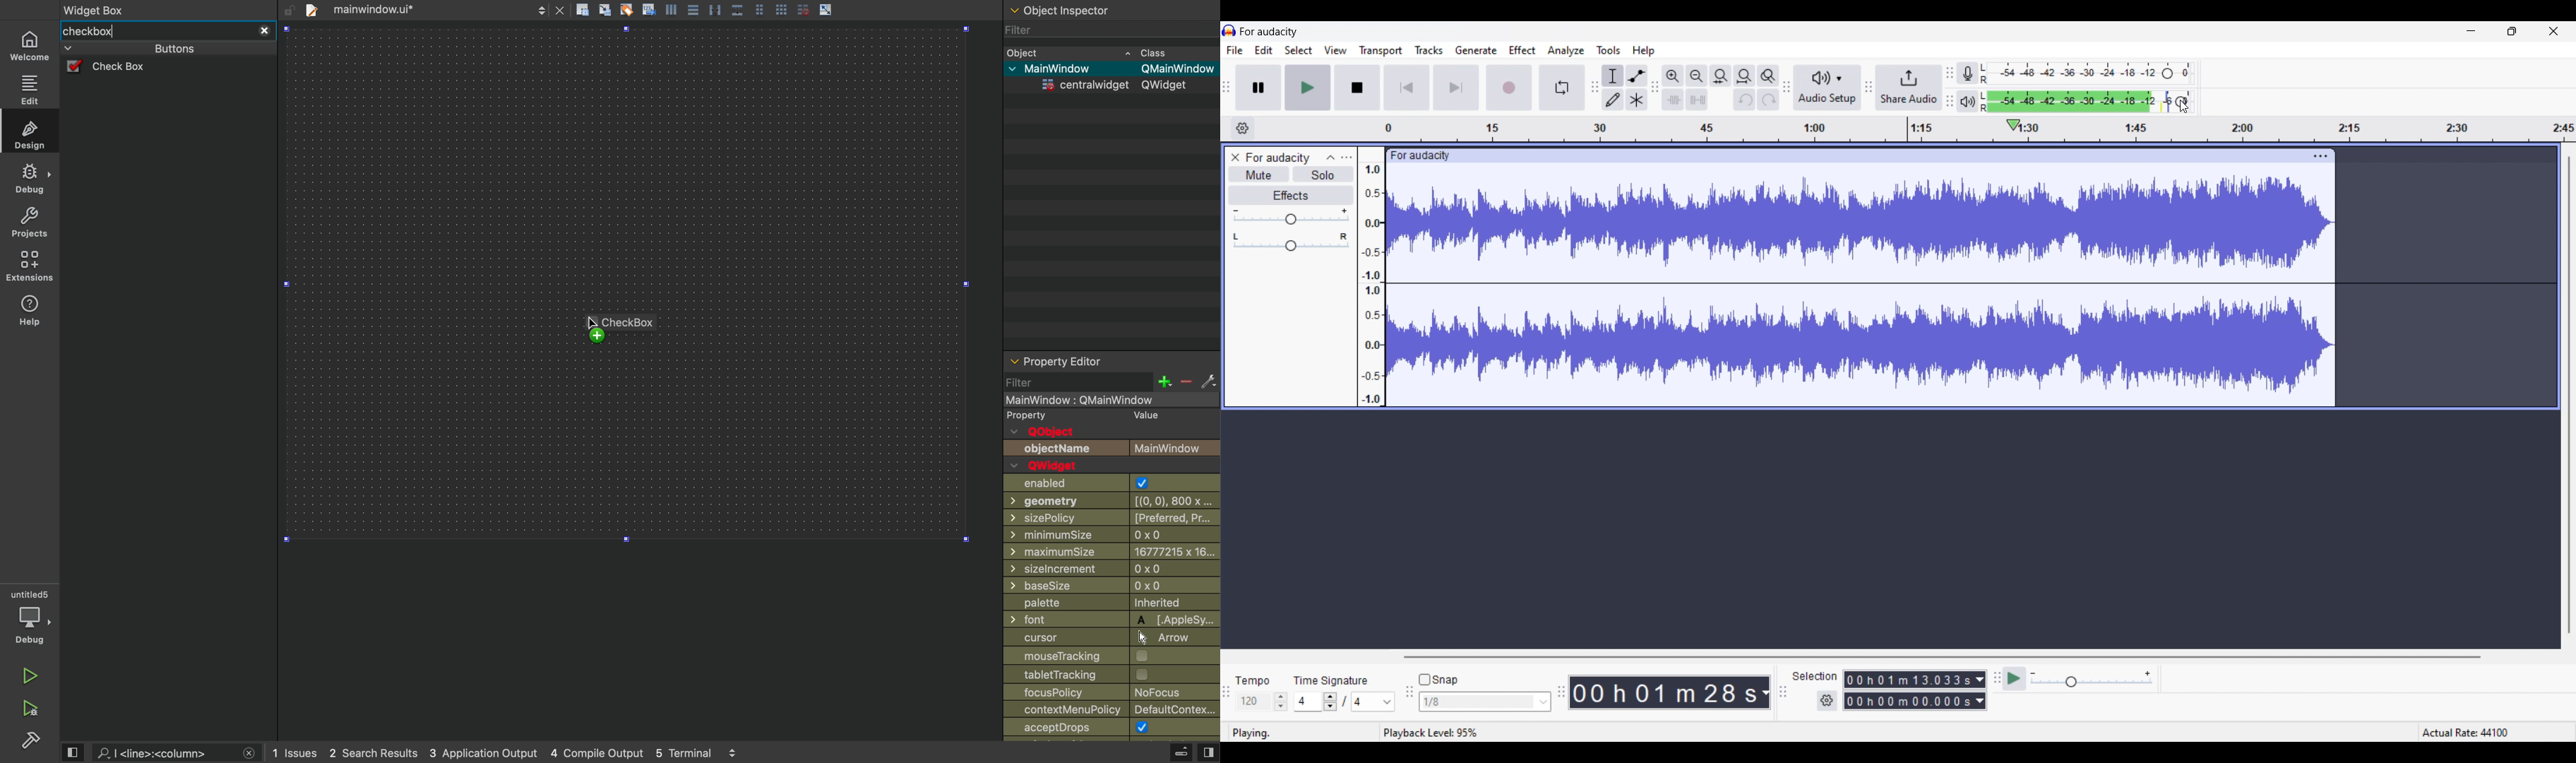 Image resolution: width=2576 pixels, height=784 pixels. Describe the element at coordinates (626, 9) in the screenshot. I see `tagging` at that location.